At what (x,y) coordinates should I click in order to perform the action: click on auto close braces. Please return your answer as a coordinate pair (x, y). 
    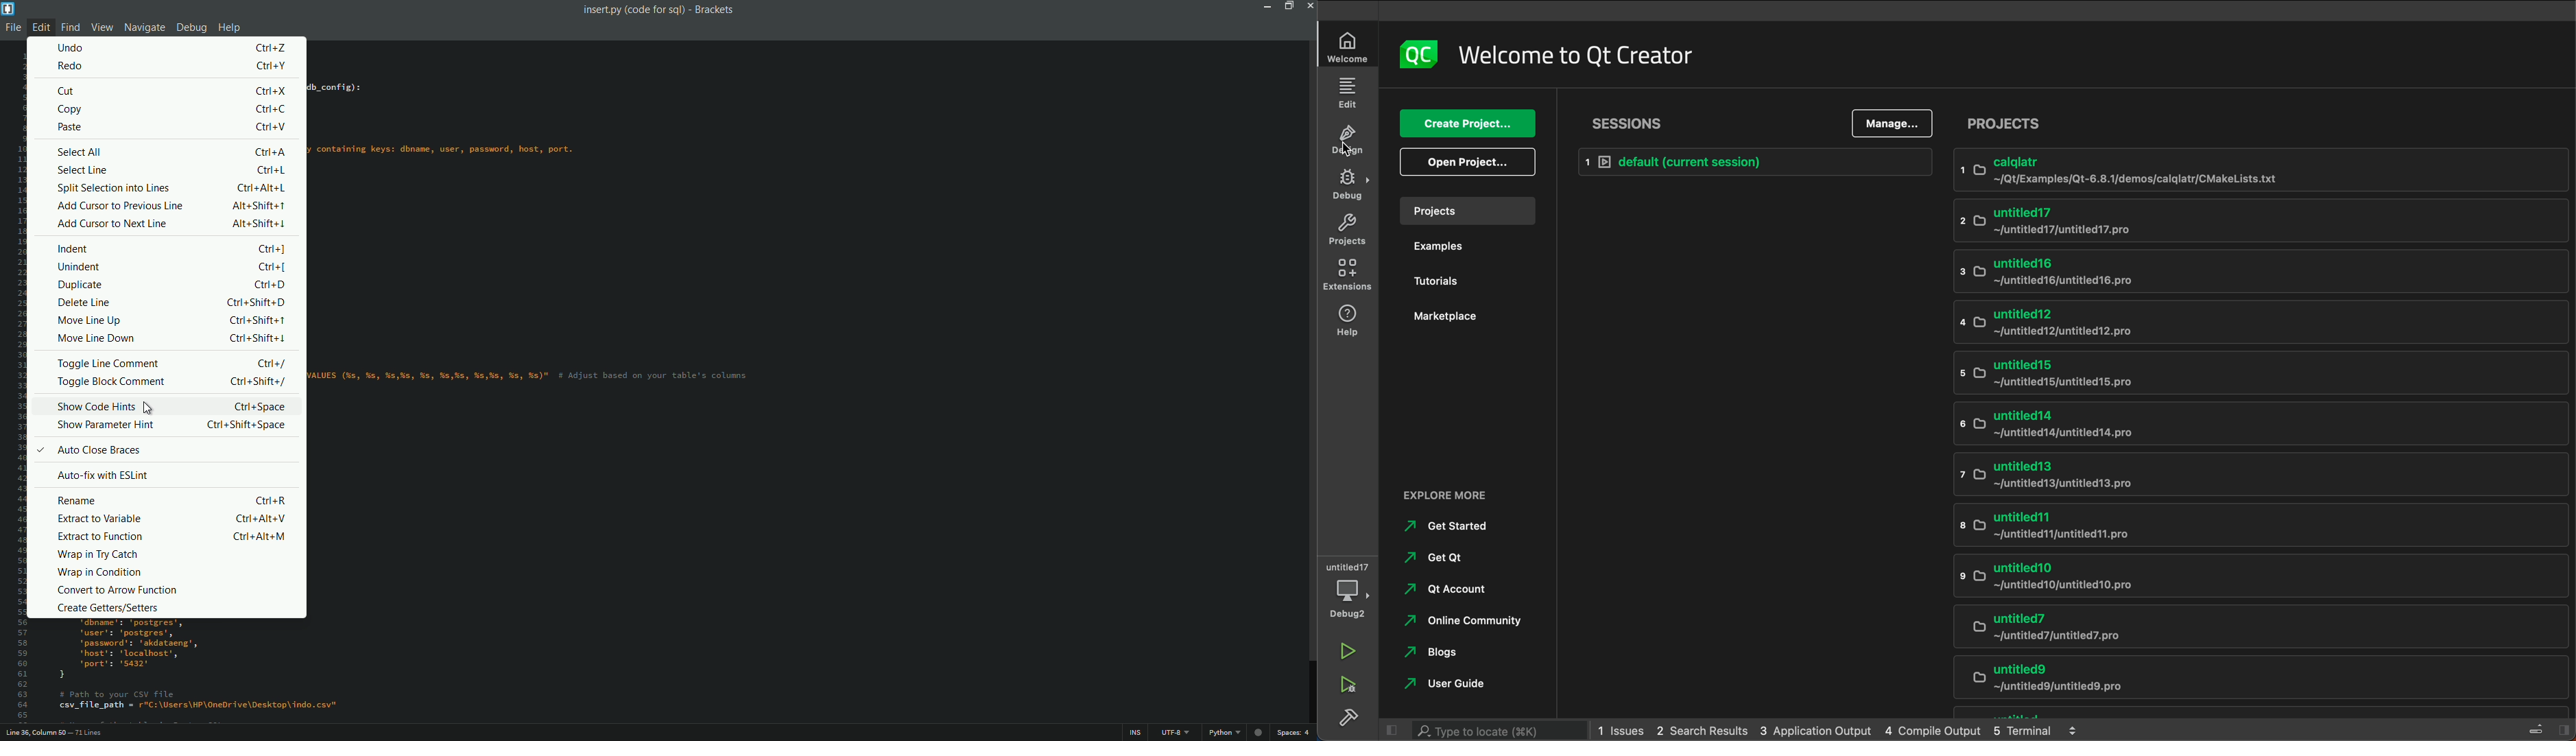
    Looking at the image, I should click on (101, 450).